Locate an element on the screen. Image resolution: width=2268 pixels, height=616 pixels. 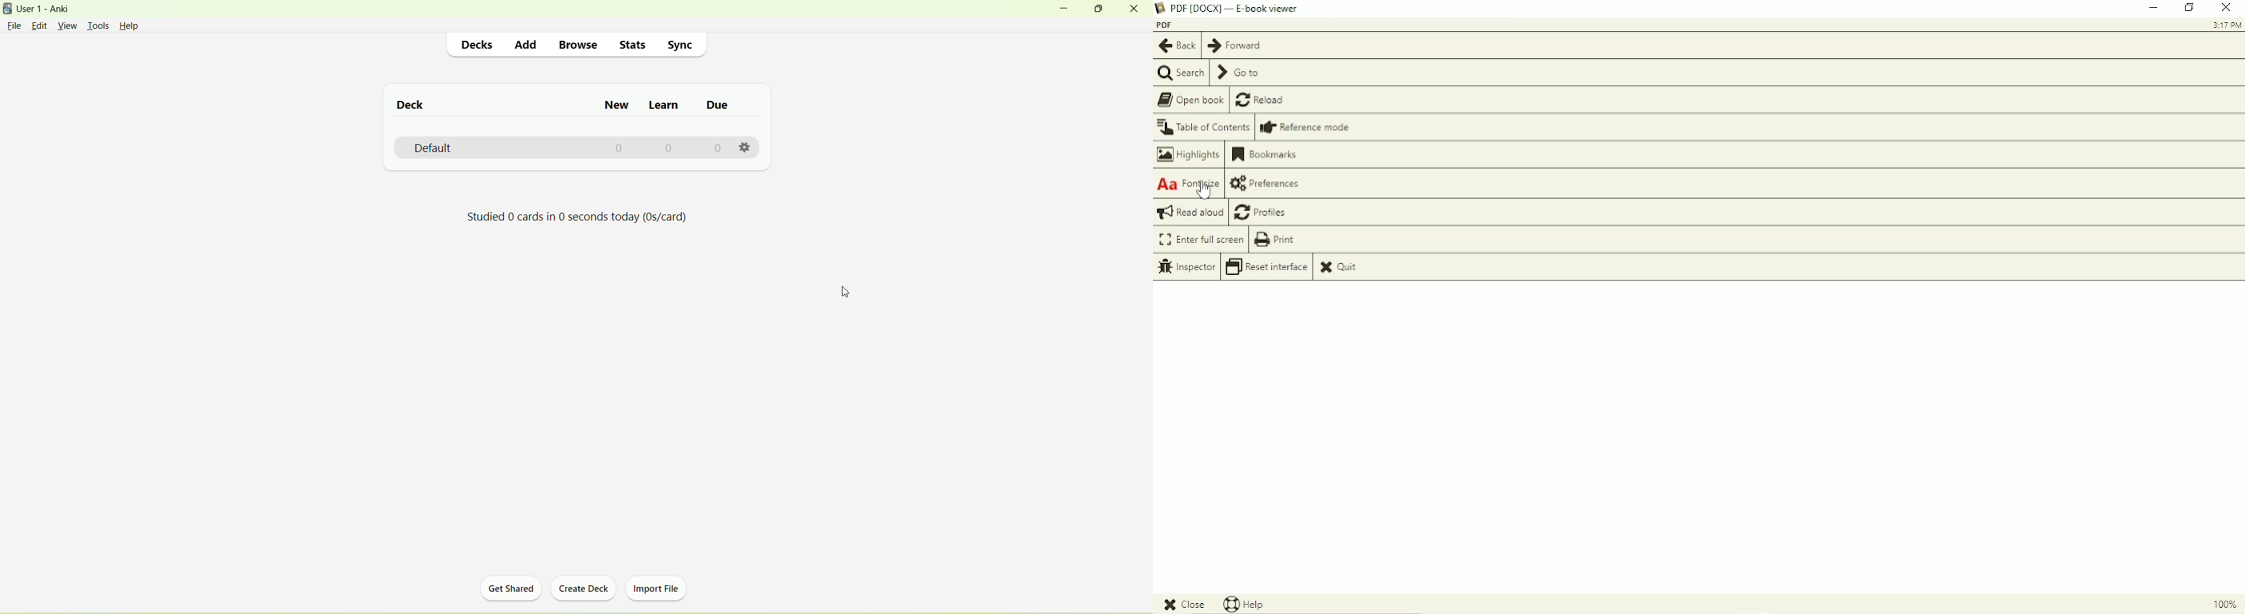
cursor is located at coordinates (848, 293).